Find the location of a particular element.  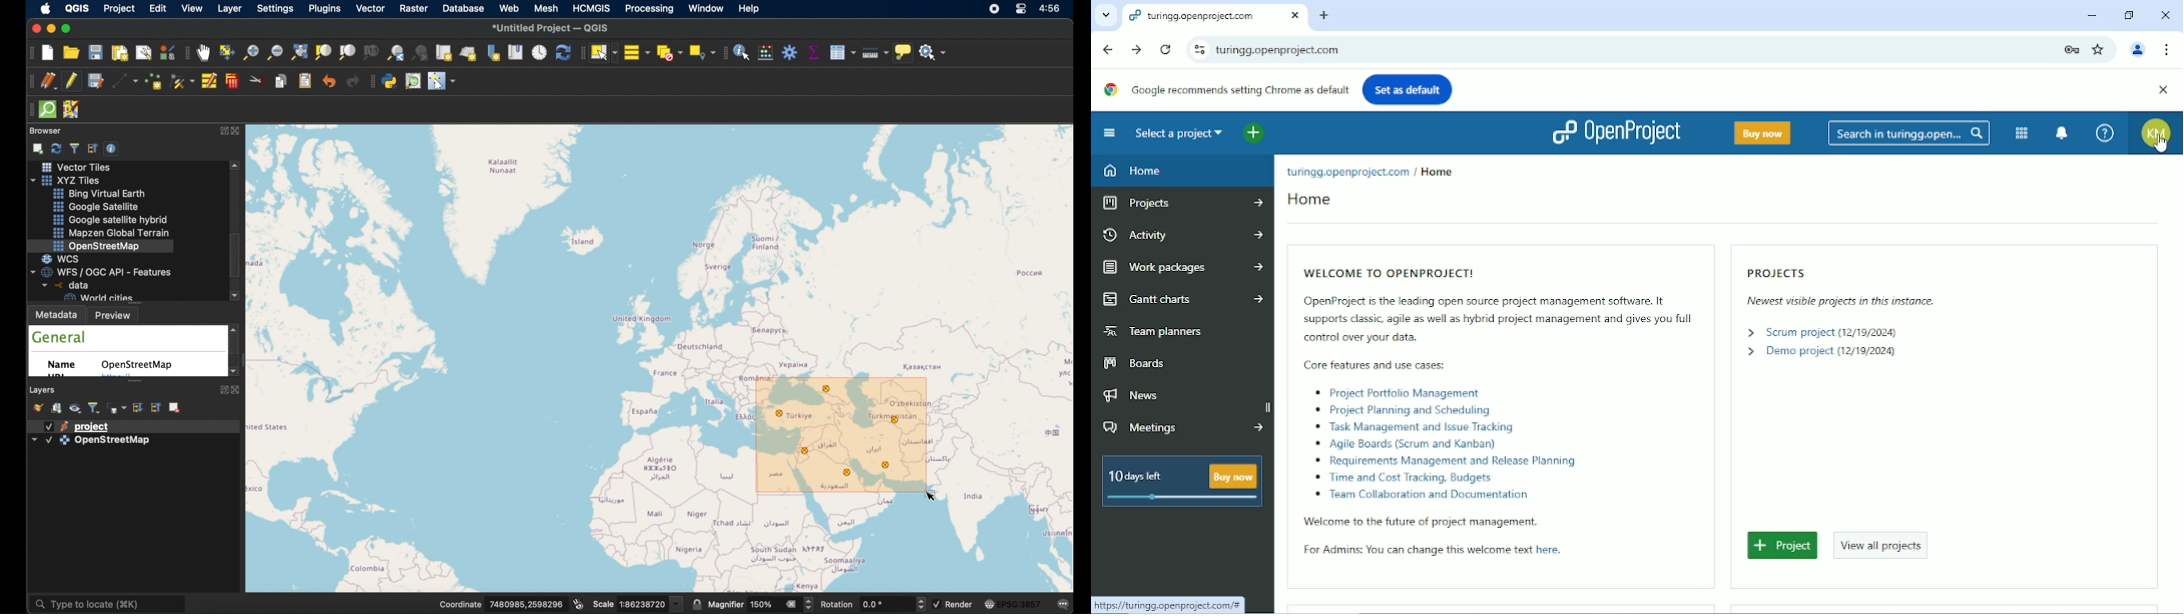

Projects is located at coordinates (1184, 203).